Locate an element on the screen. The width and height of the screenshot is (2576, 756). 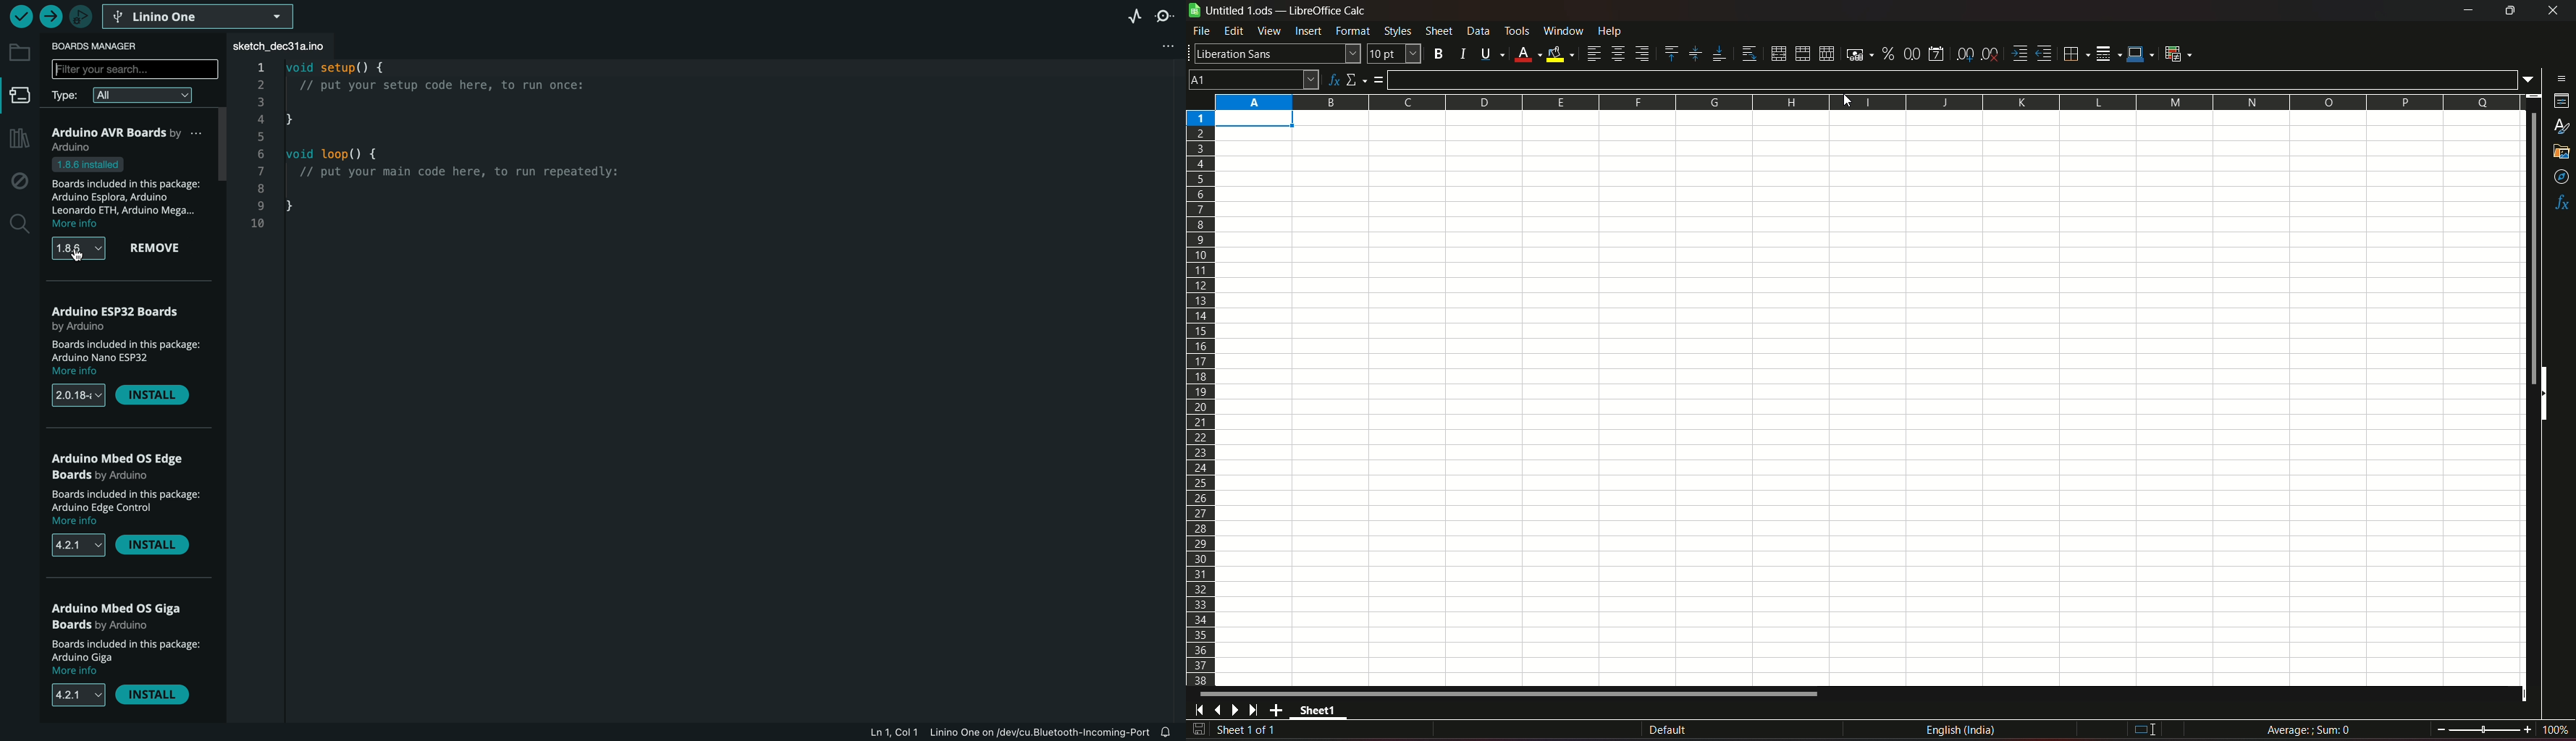
unmerge cells is located at coordinates (1826, 53).